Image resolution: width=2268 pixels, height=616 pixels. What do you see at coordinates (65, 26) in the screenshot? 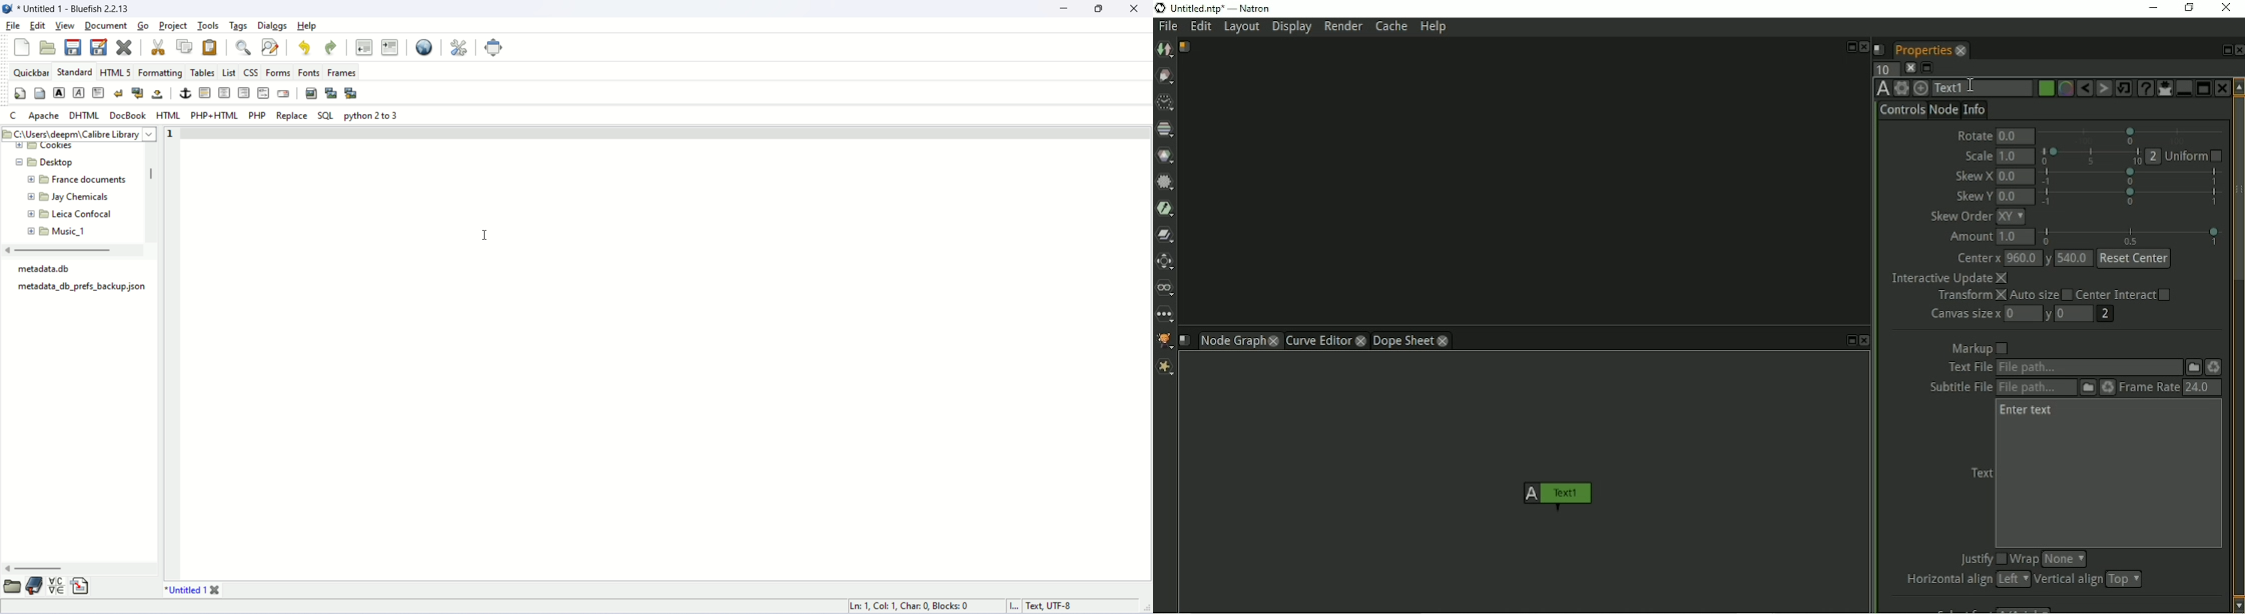
I see `view` at bounding box center [65, 26].